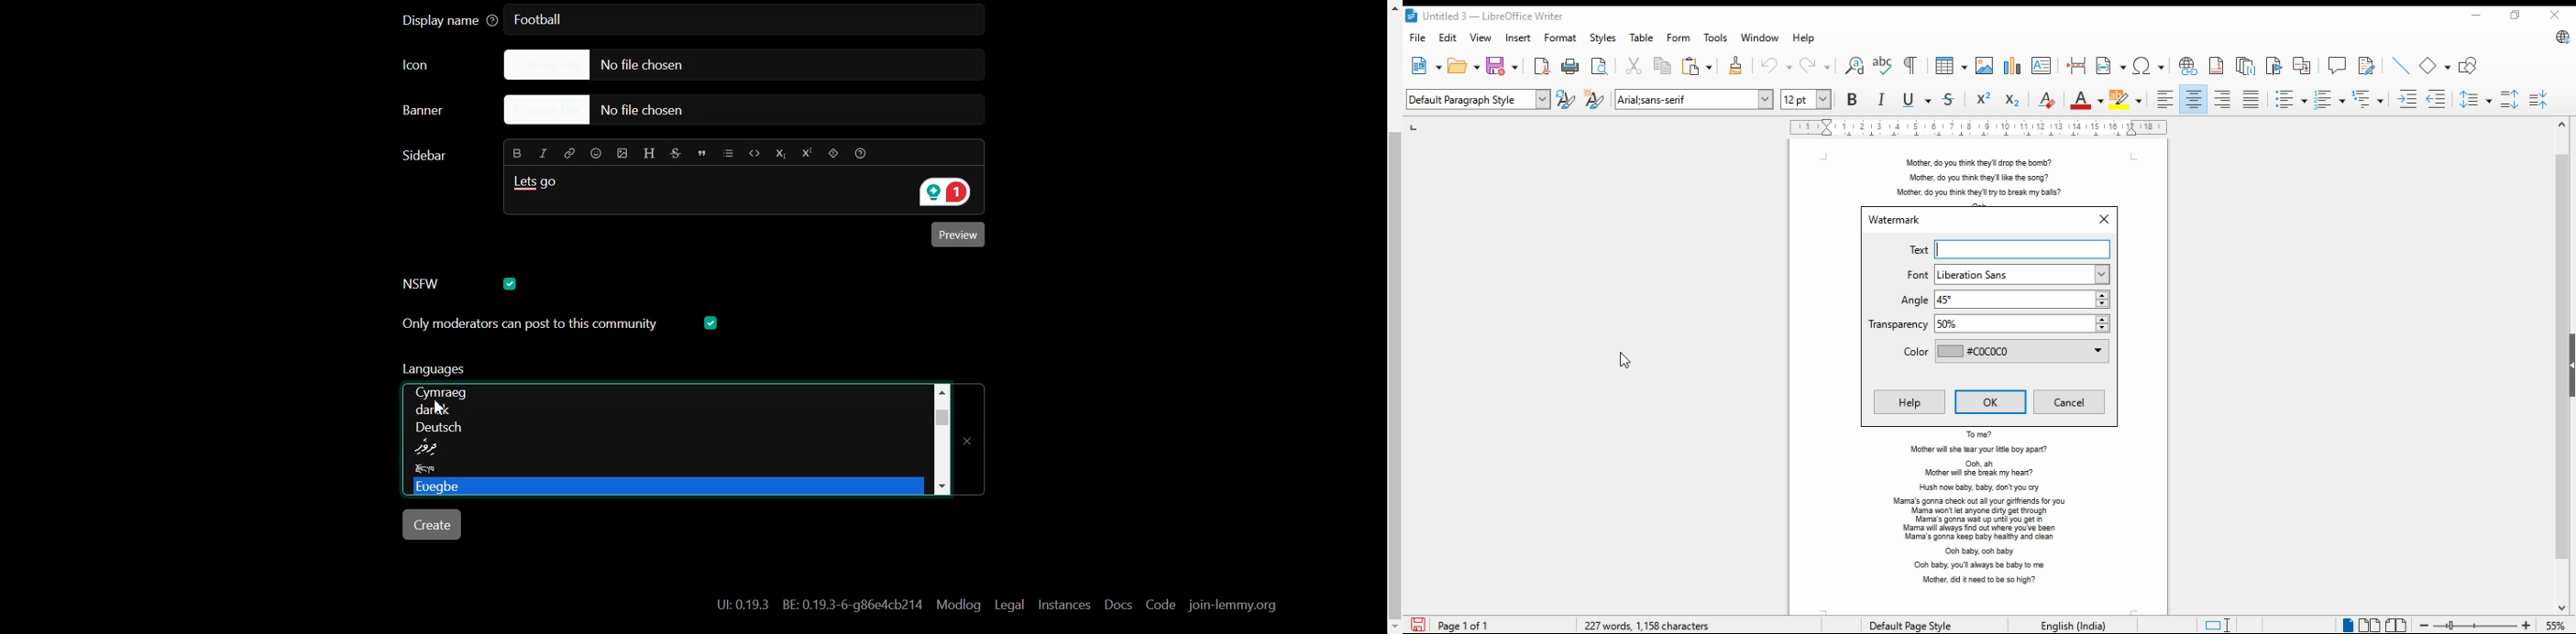  Describe the element at coordinates (1855, 99) in the screenshot. I see `bold` at that location.